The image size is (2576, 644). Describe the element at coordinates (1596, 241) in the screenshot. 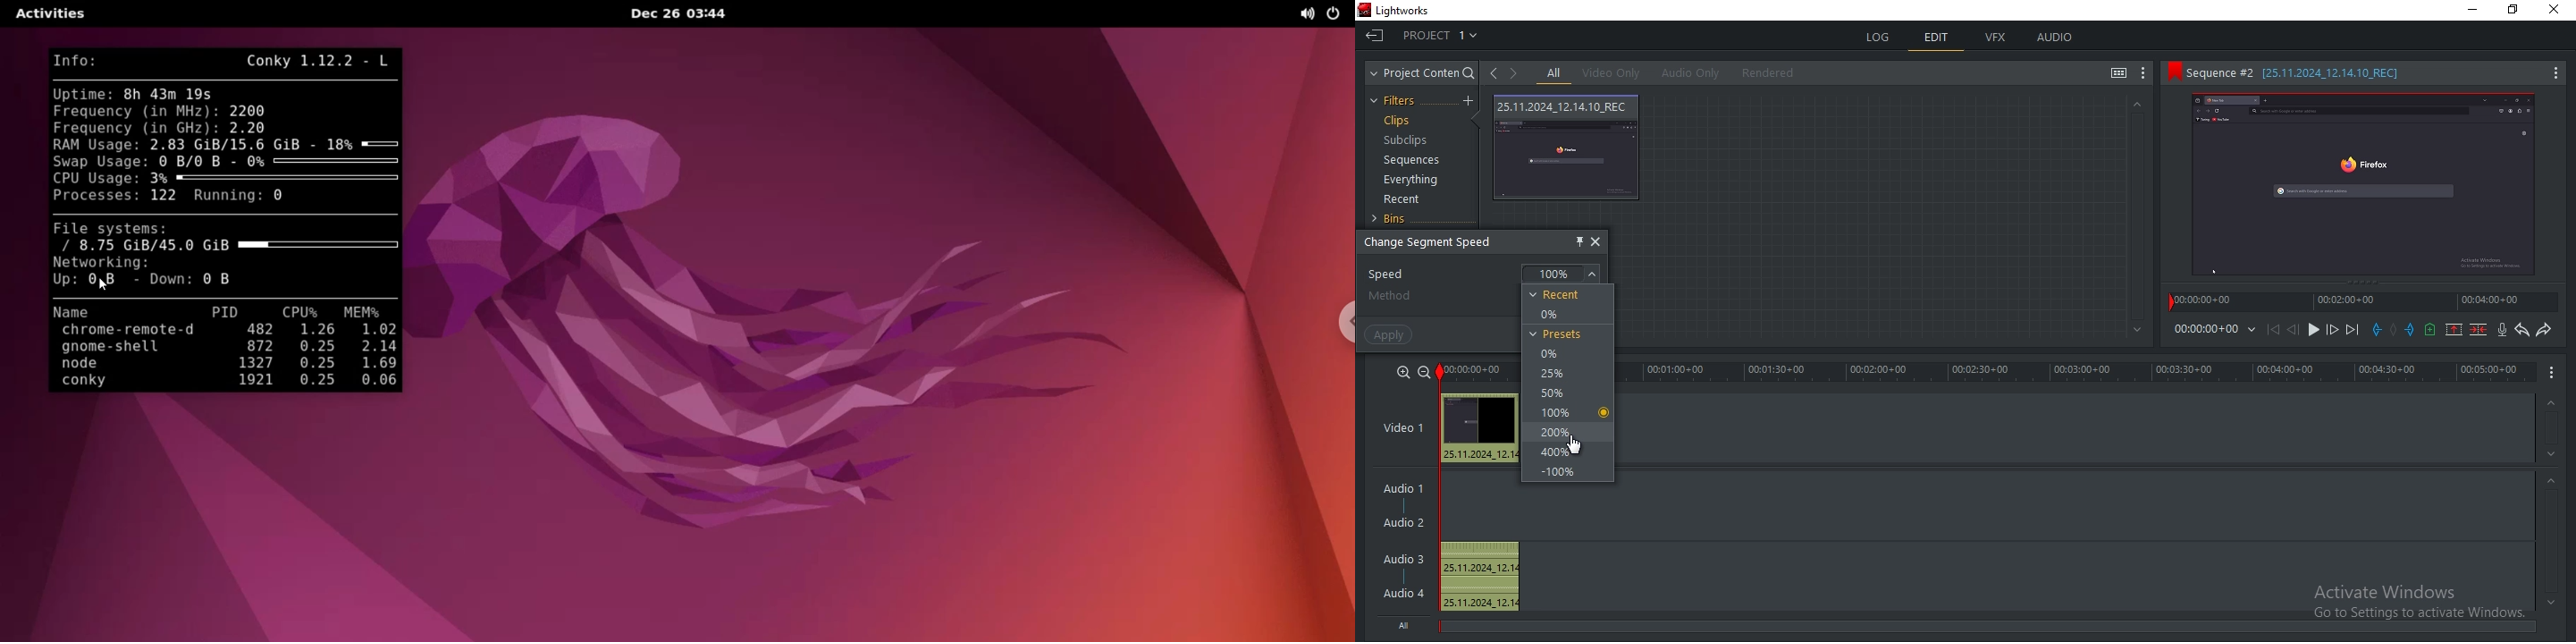

I see `close` at that location.